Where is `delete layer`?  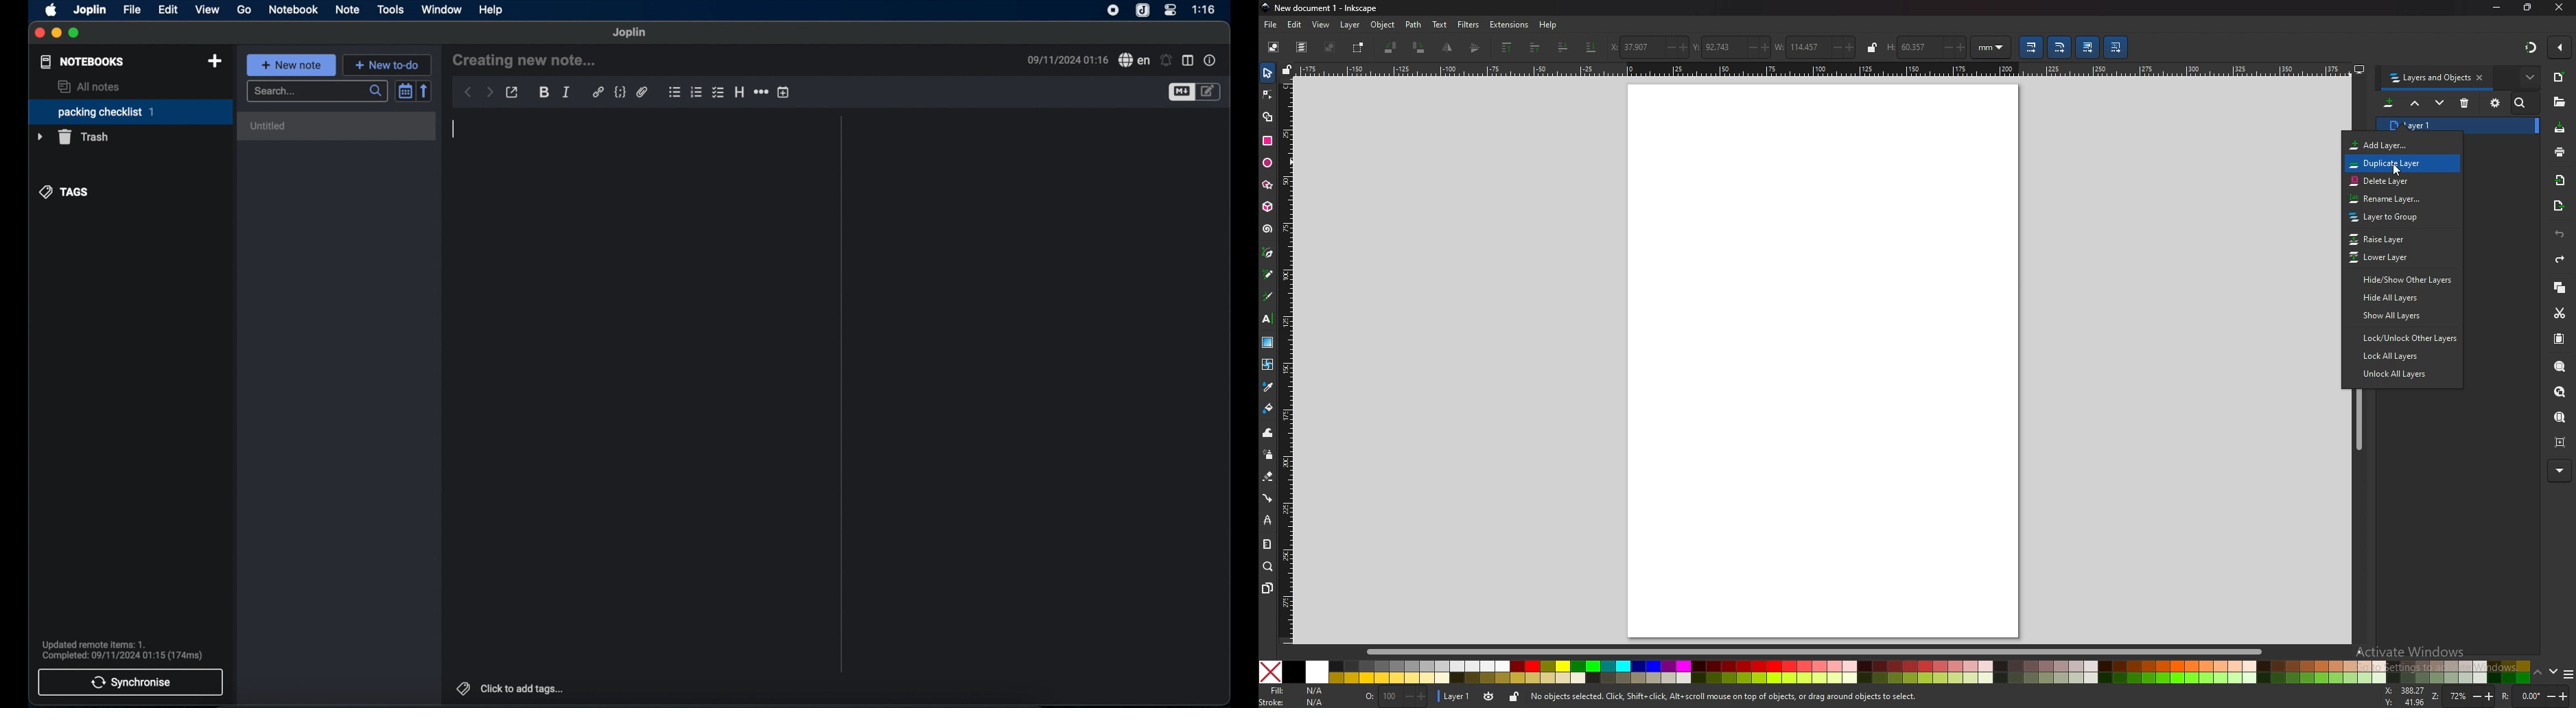 delete layer is located at coordinates (2389, 181).